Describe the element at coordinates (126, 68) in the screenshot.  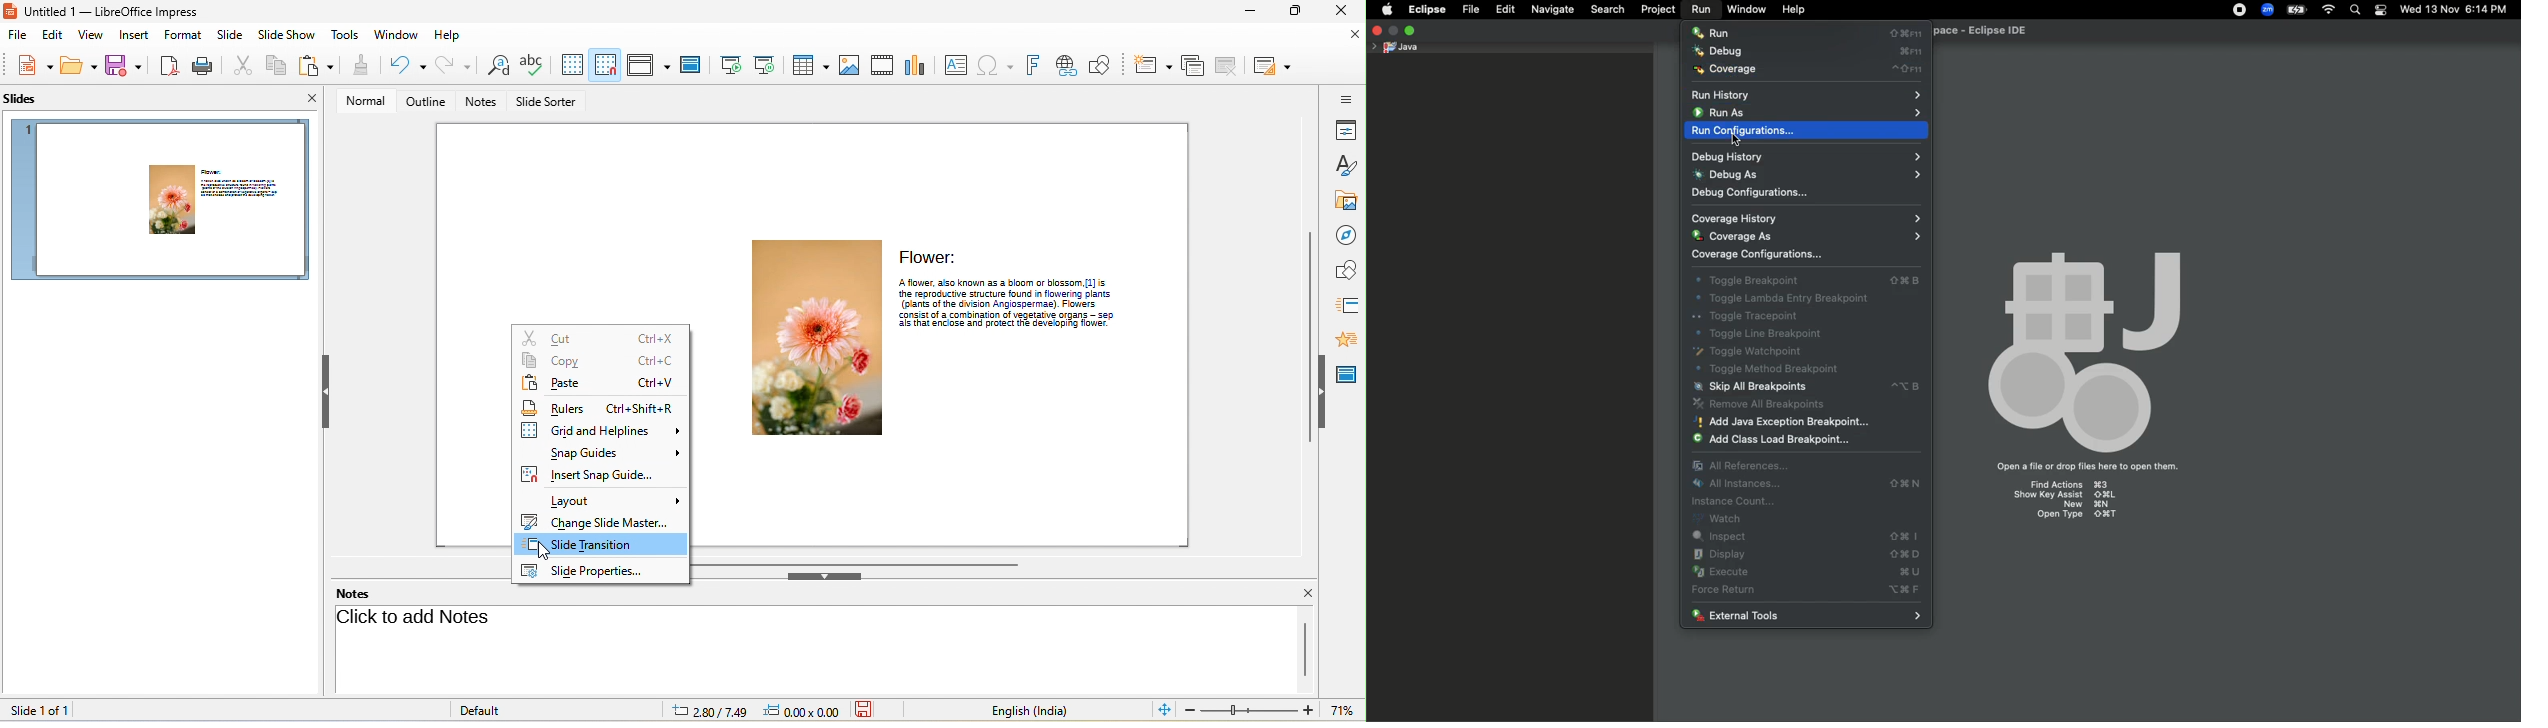
I see `save` at that location.